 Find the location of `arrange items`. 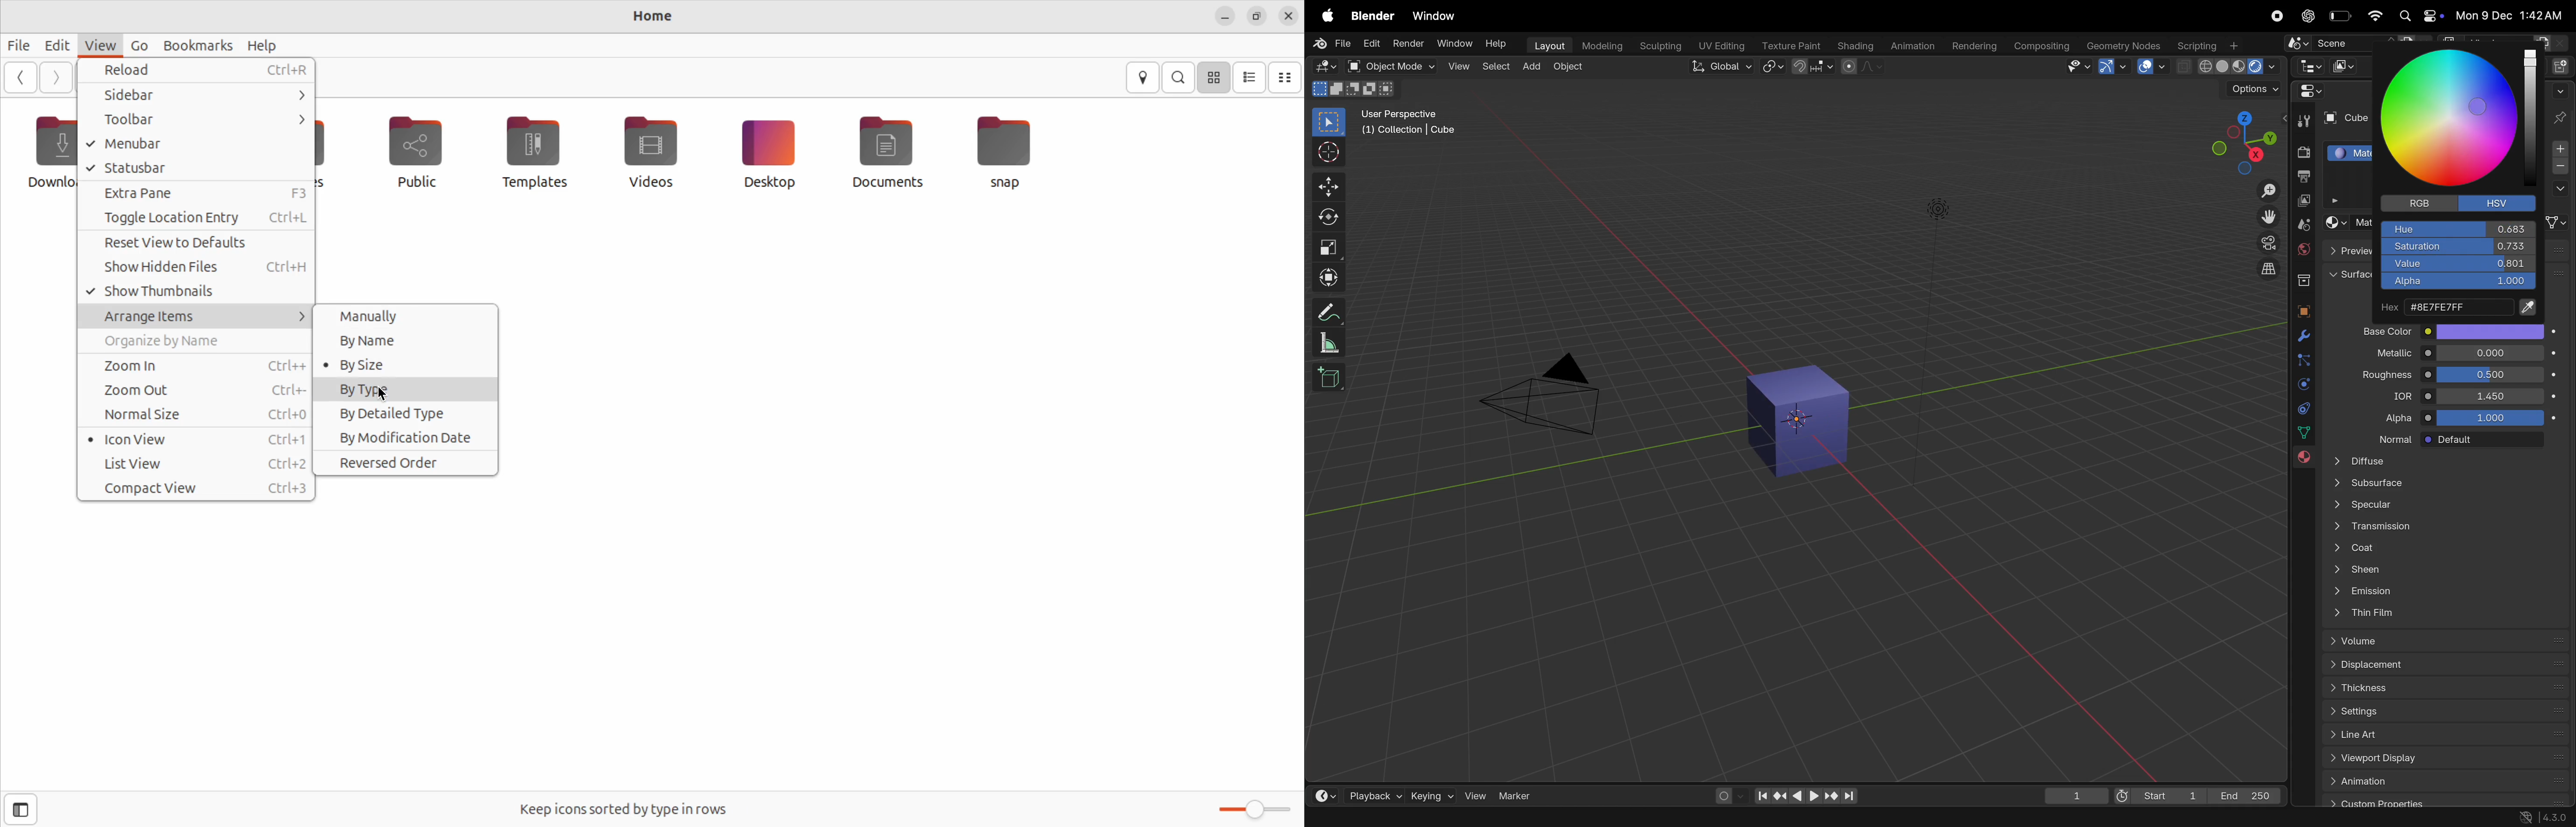

arrange items is located at coordinates (197, 317).